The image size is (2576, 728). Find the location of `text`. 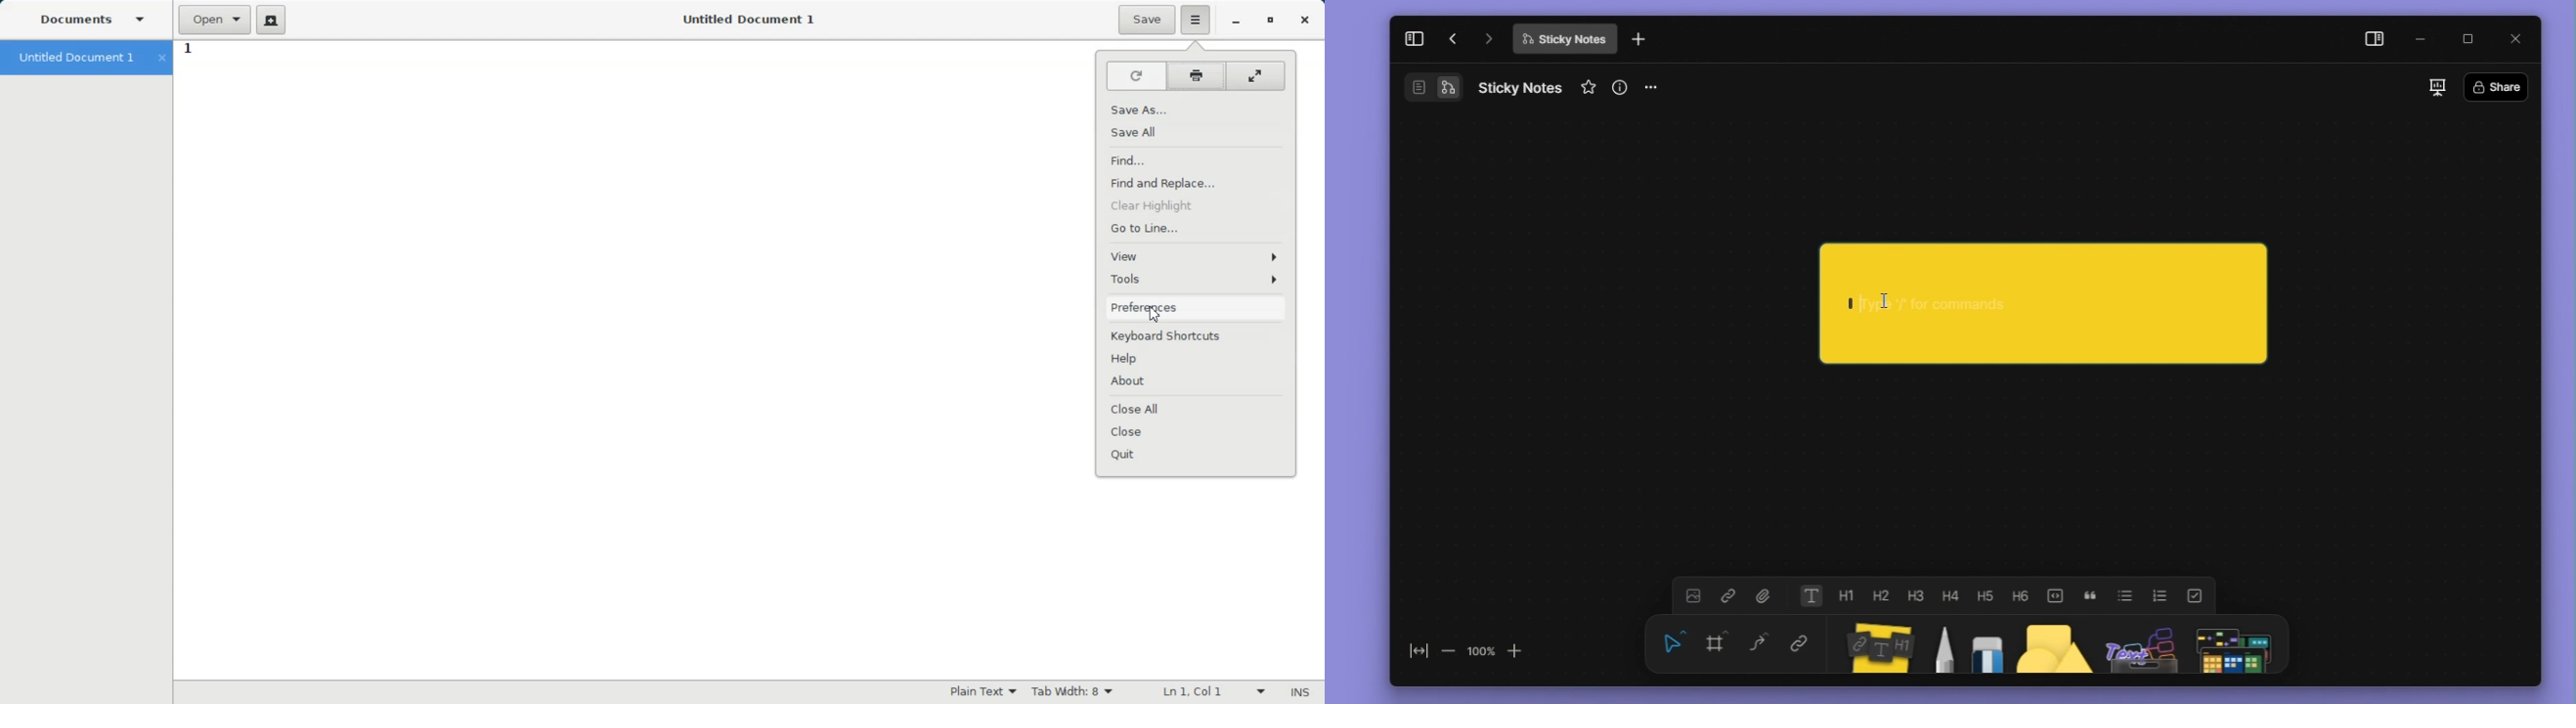

text is located at coordinates (1814, 595).